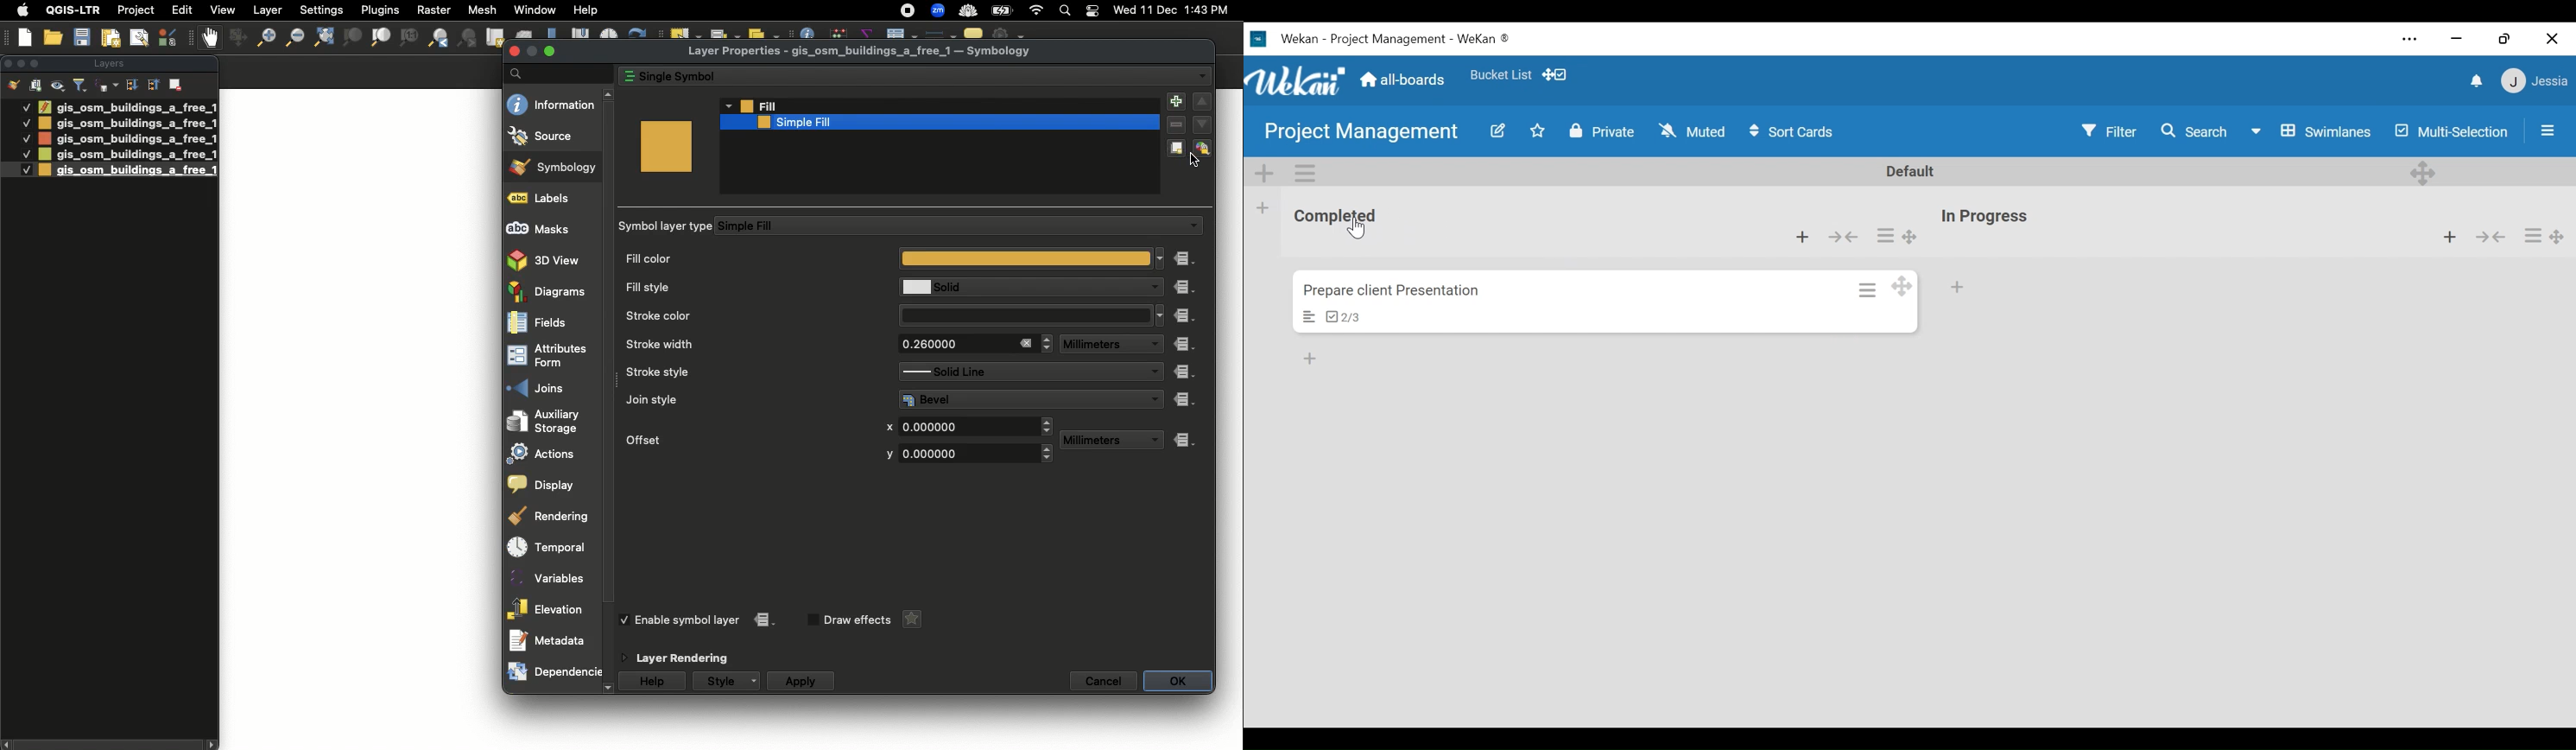 Image resolution: width=2576 pixels, height=756 pixels. What do you see at coordinates (25, 122) in the screenshot?
I see `Checked` at bounding box center [25, 122].